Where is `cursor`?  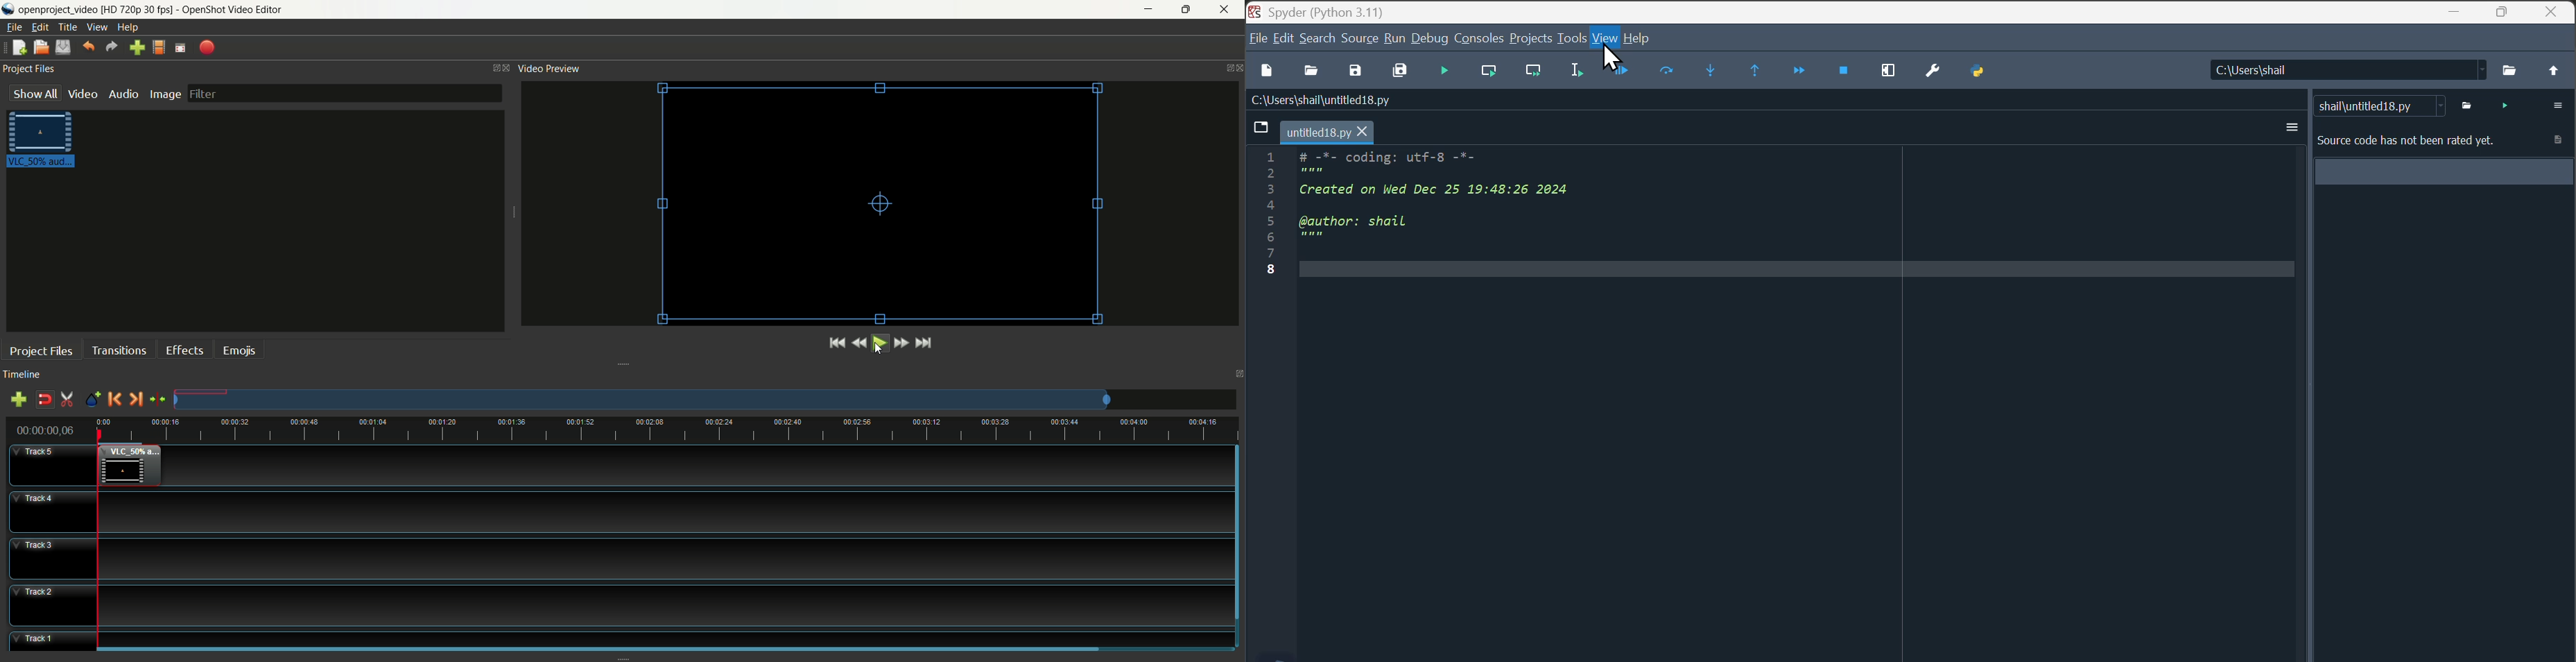 cursor is located at coordinates (1609, 58).